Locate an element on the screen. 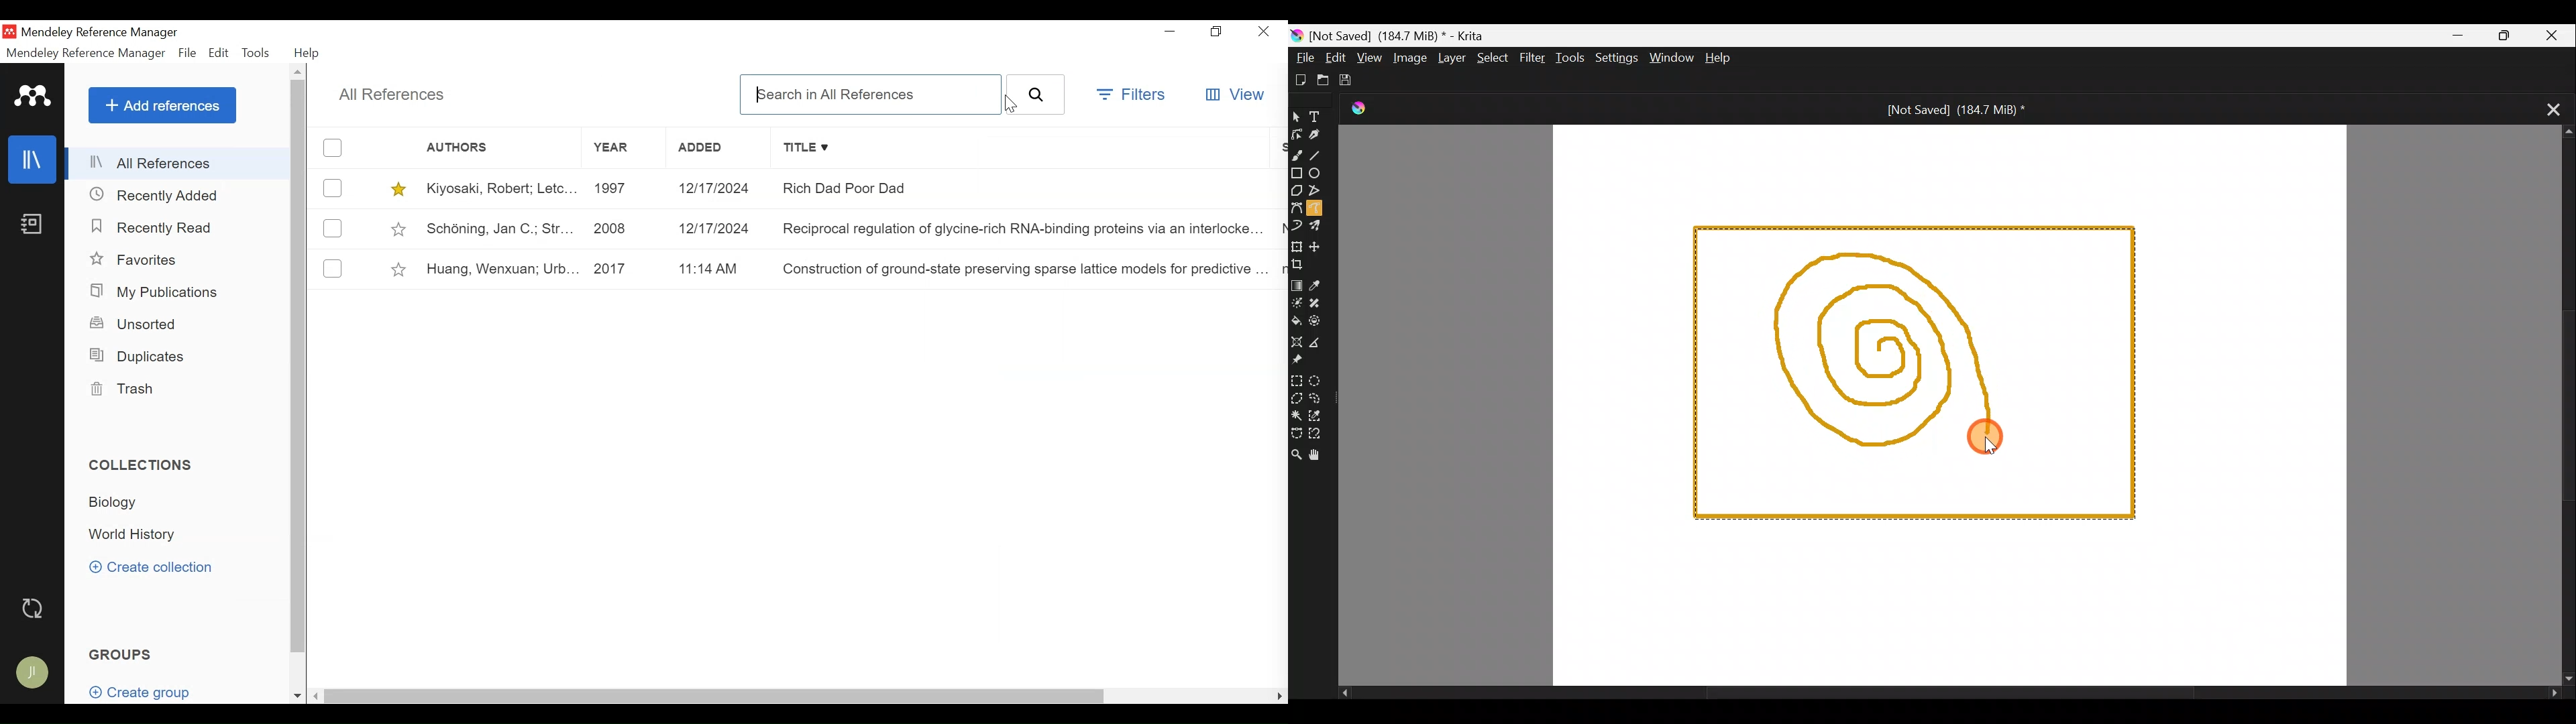 This screenshot has height=728, width=2576. Calligraphy is located at coordinates (1316, 135).